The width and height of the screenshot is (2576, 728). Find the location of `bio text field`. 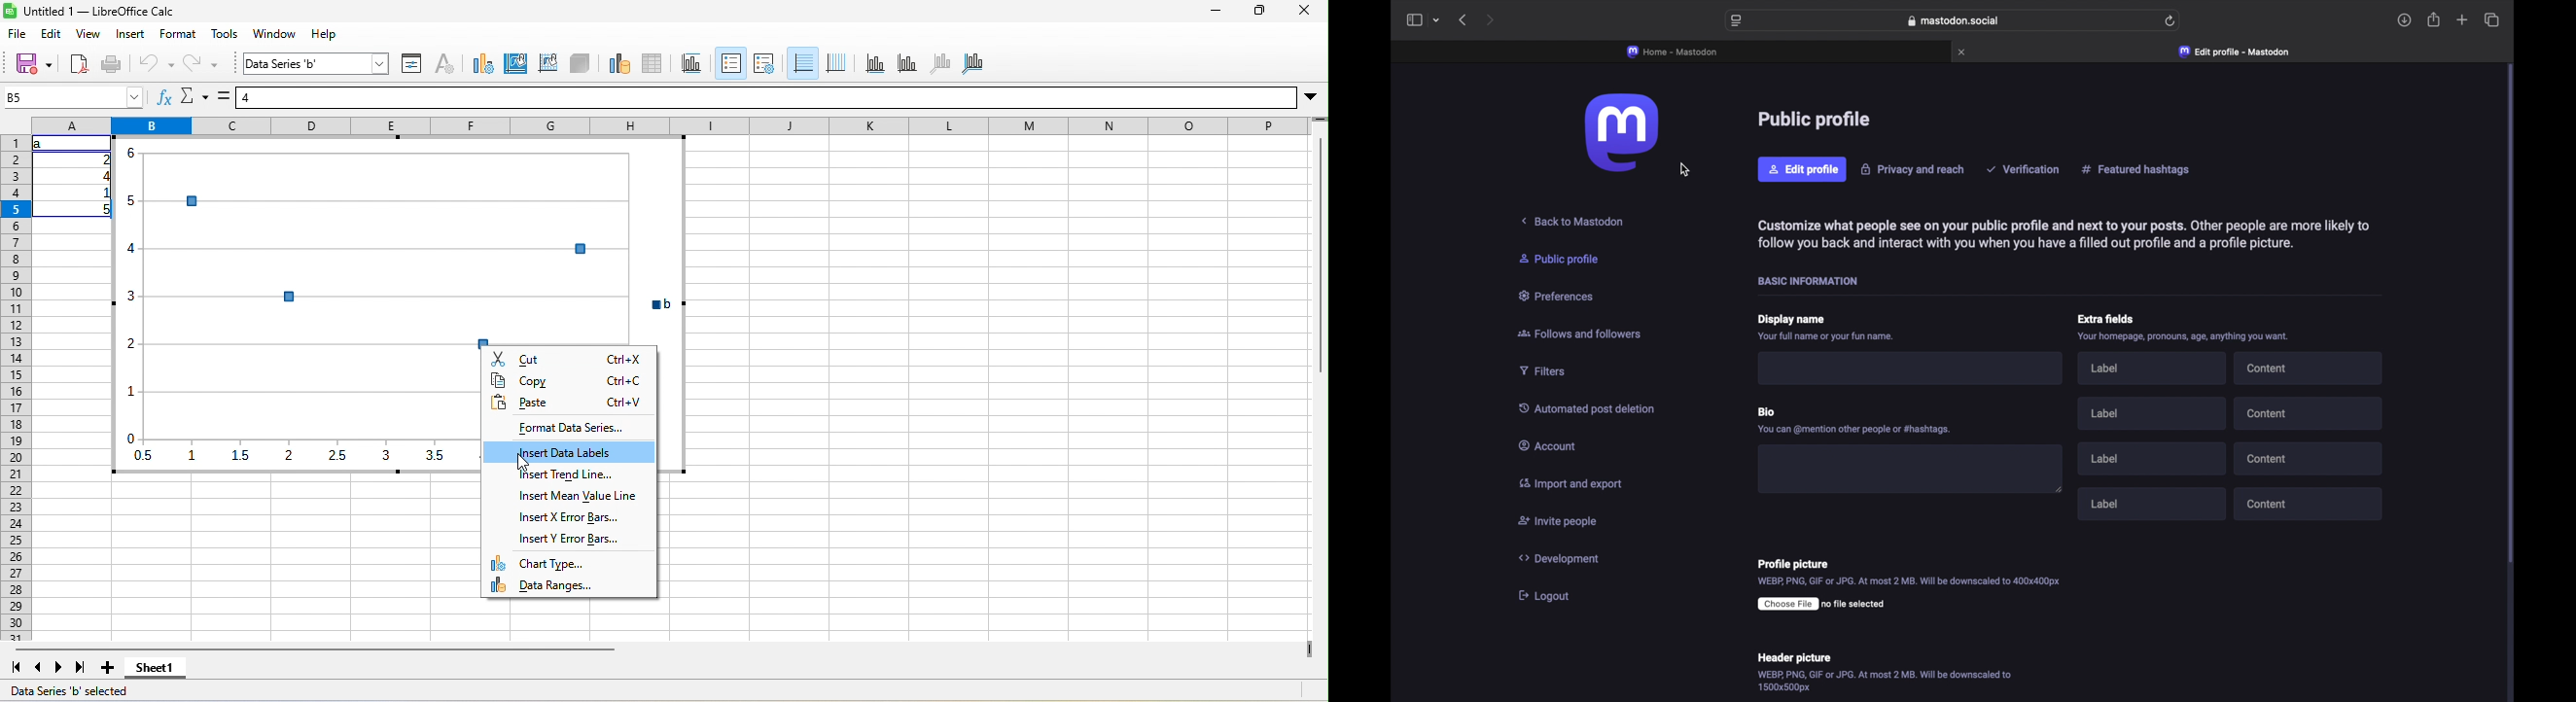

bio text field is located at coordinates (1910, 469).